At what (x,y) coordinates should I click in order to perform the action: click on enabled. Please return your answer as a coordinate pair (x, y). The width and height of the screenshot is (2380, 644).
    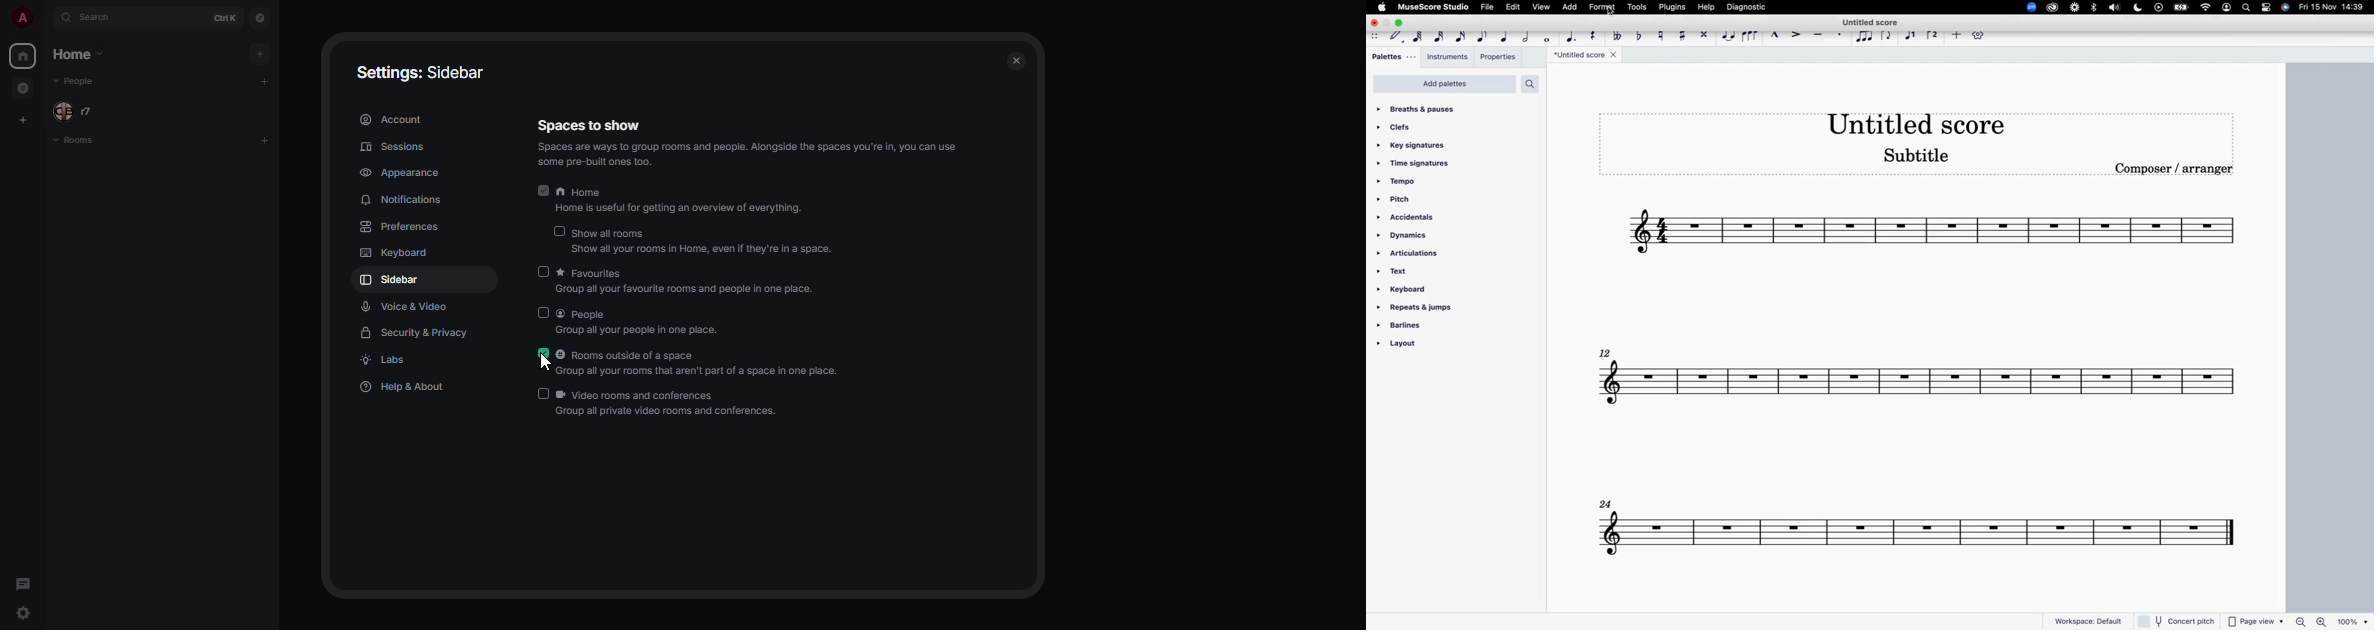
    Looking at the image, I should click on (544, 354).